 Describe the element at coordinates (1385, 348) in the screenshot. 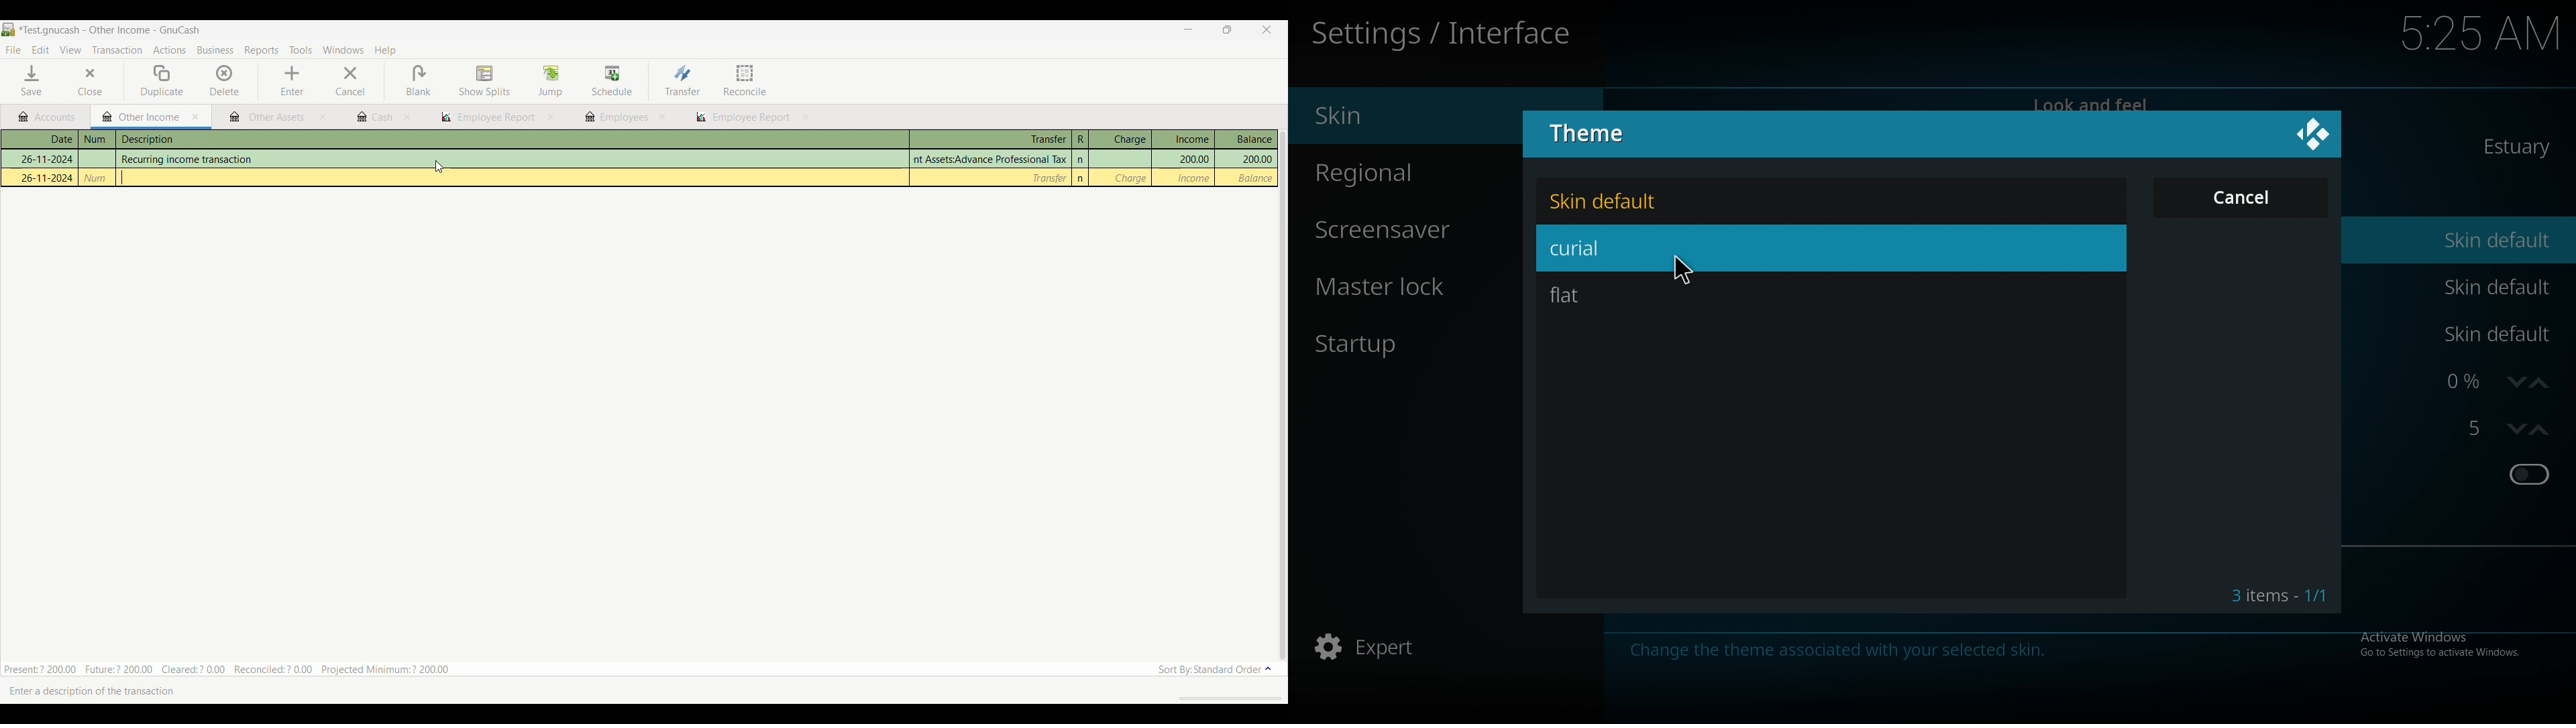

I see `startup` at that location.